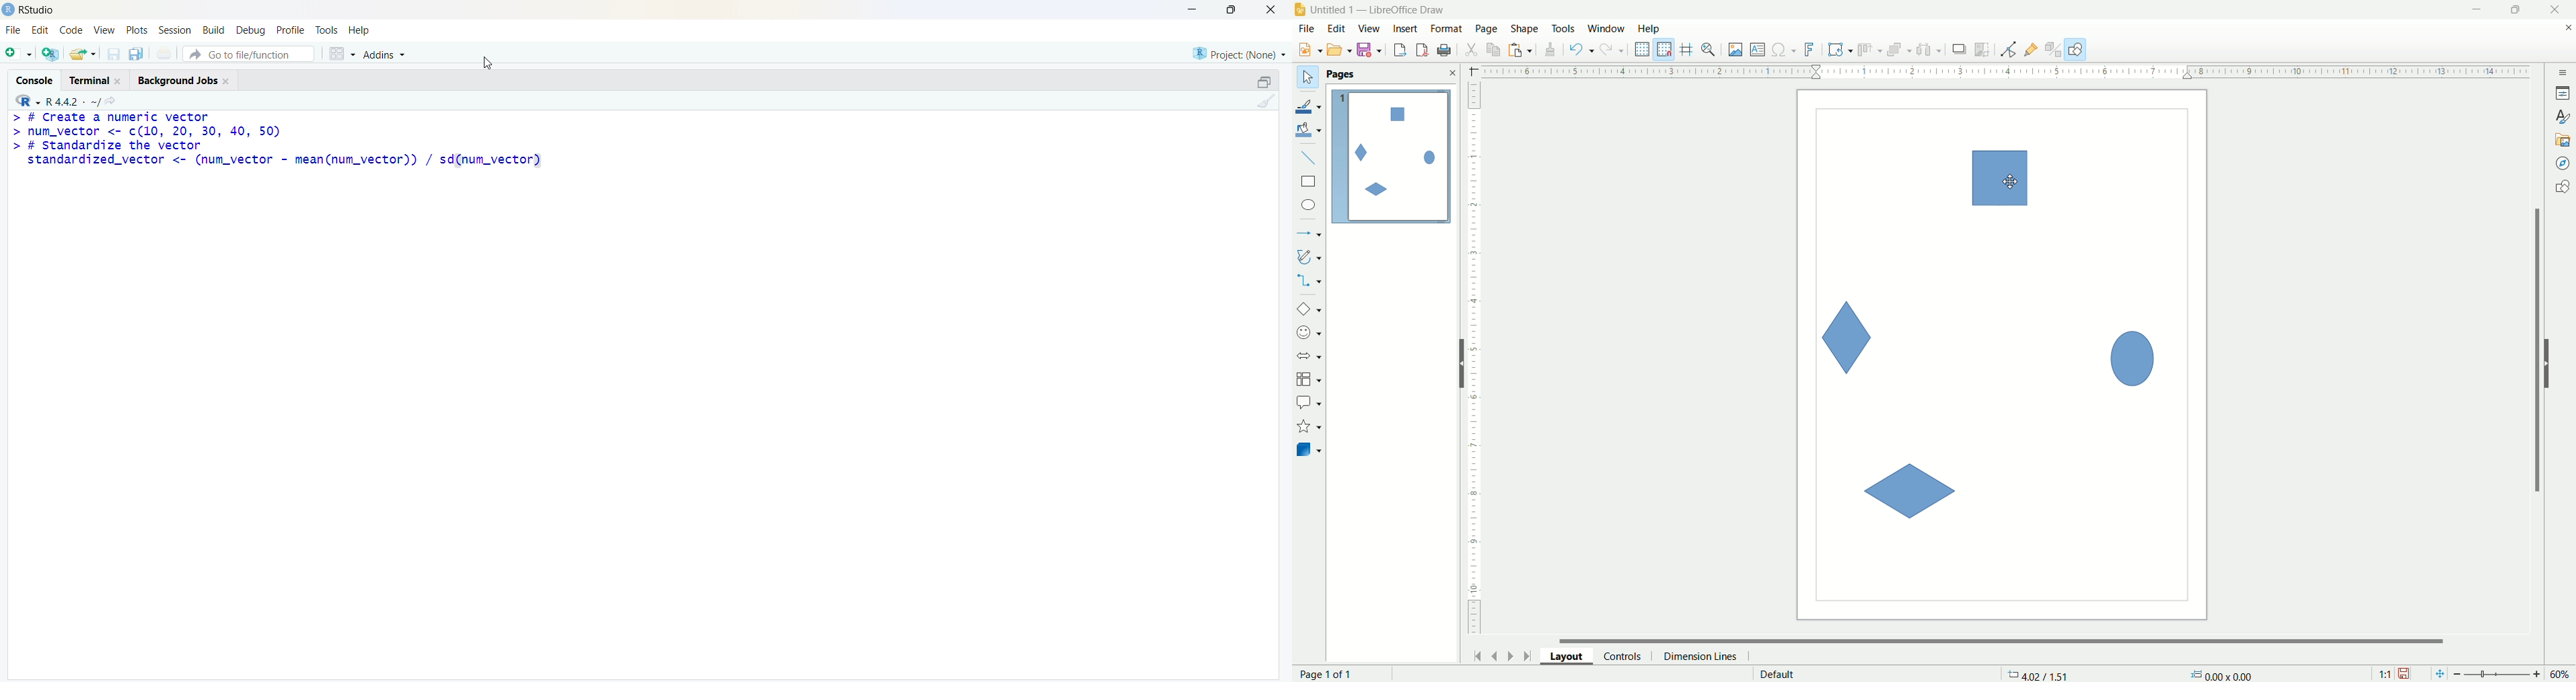 The image size is (2576, 700). Describe the element at coordinates (1341, 74) in the screenshot. I see `pages` at that location.